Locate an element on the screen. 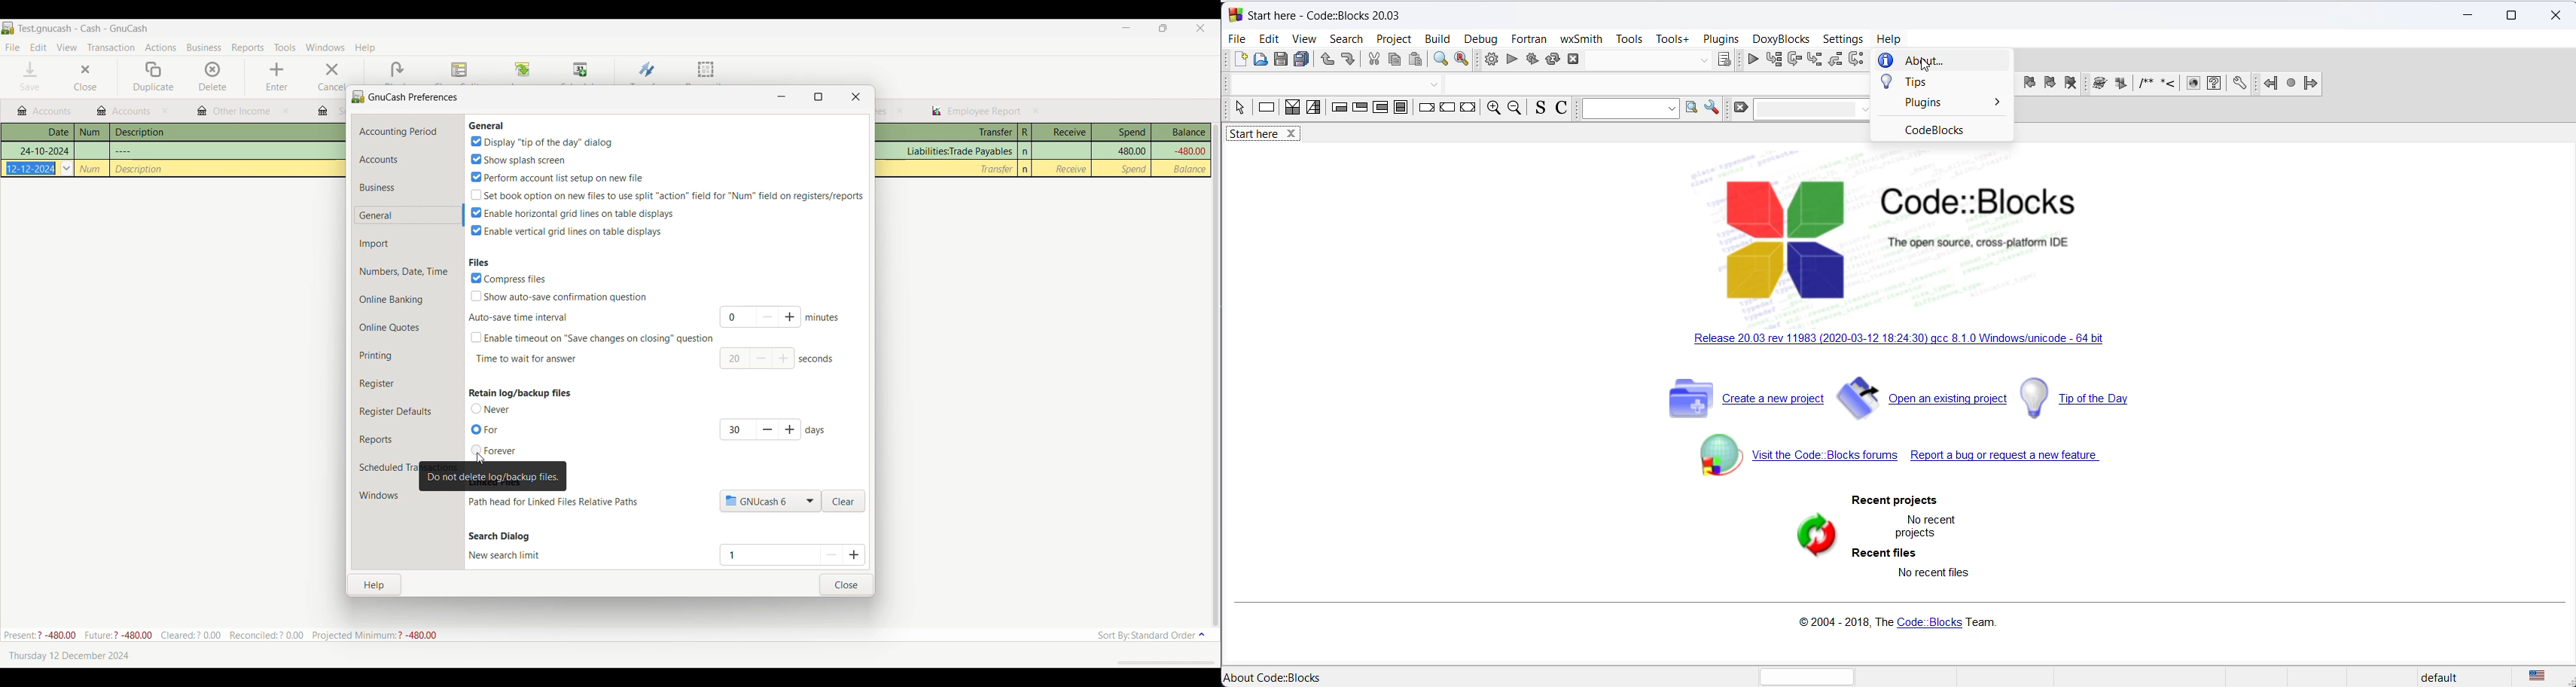  HTML help is located at coordinates (2216, 85).